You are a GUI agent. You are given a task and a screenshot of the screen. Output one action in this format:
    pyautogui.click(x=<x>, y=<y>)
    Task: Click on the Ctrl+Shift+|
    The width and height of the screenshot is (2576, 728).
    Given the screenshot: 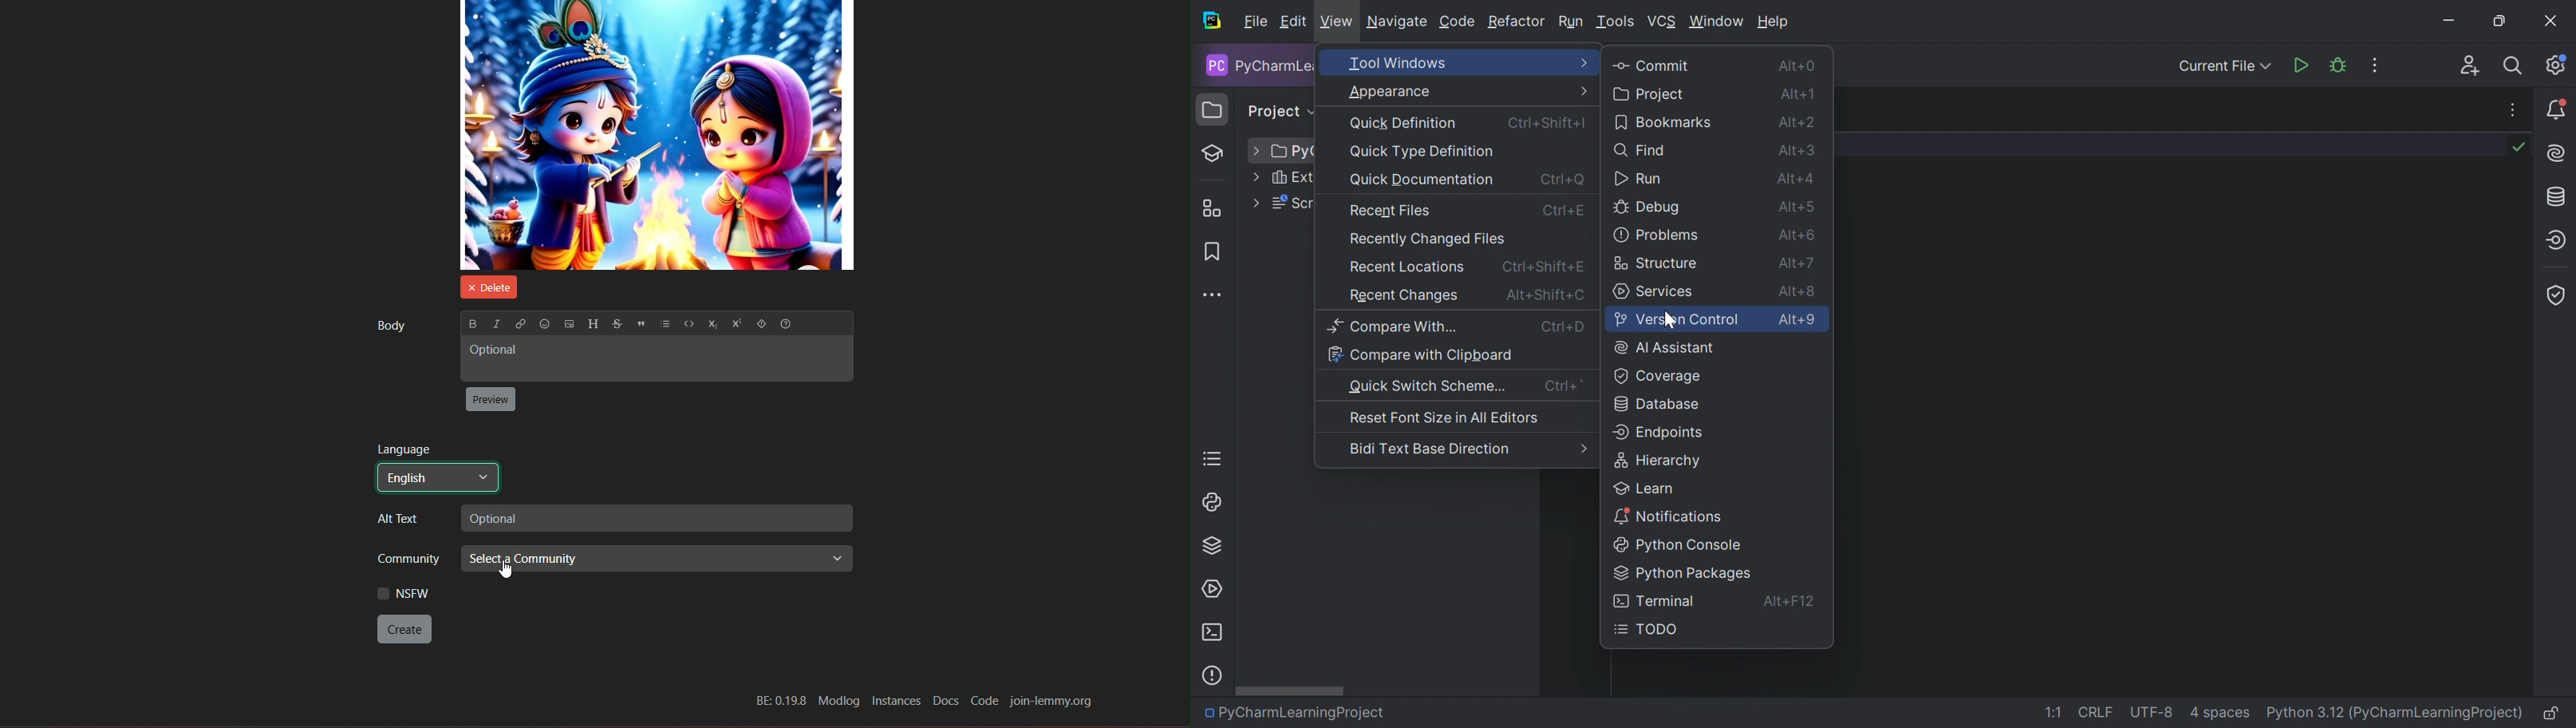 What is the action you would take?
    pyautogui.click(x=1550, y=121)
    